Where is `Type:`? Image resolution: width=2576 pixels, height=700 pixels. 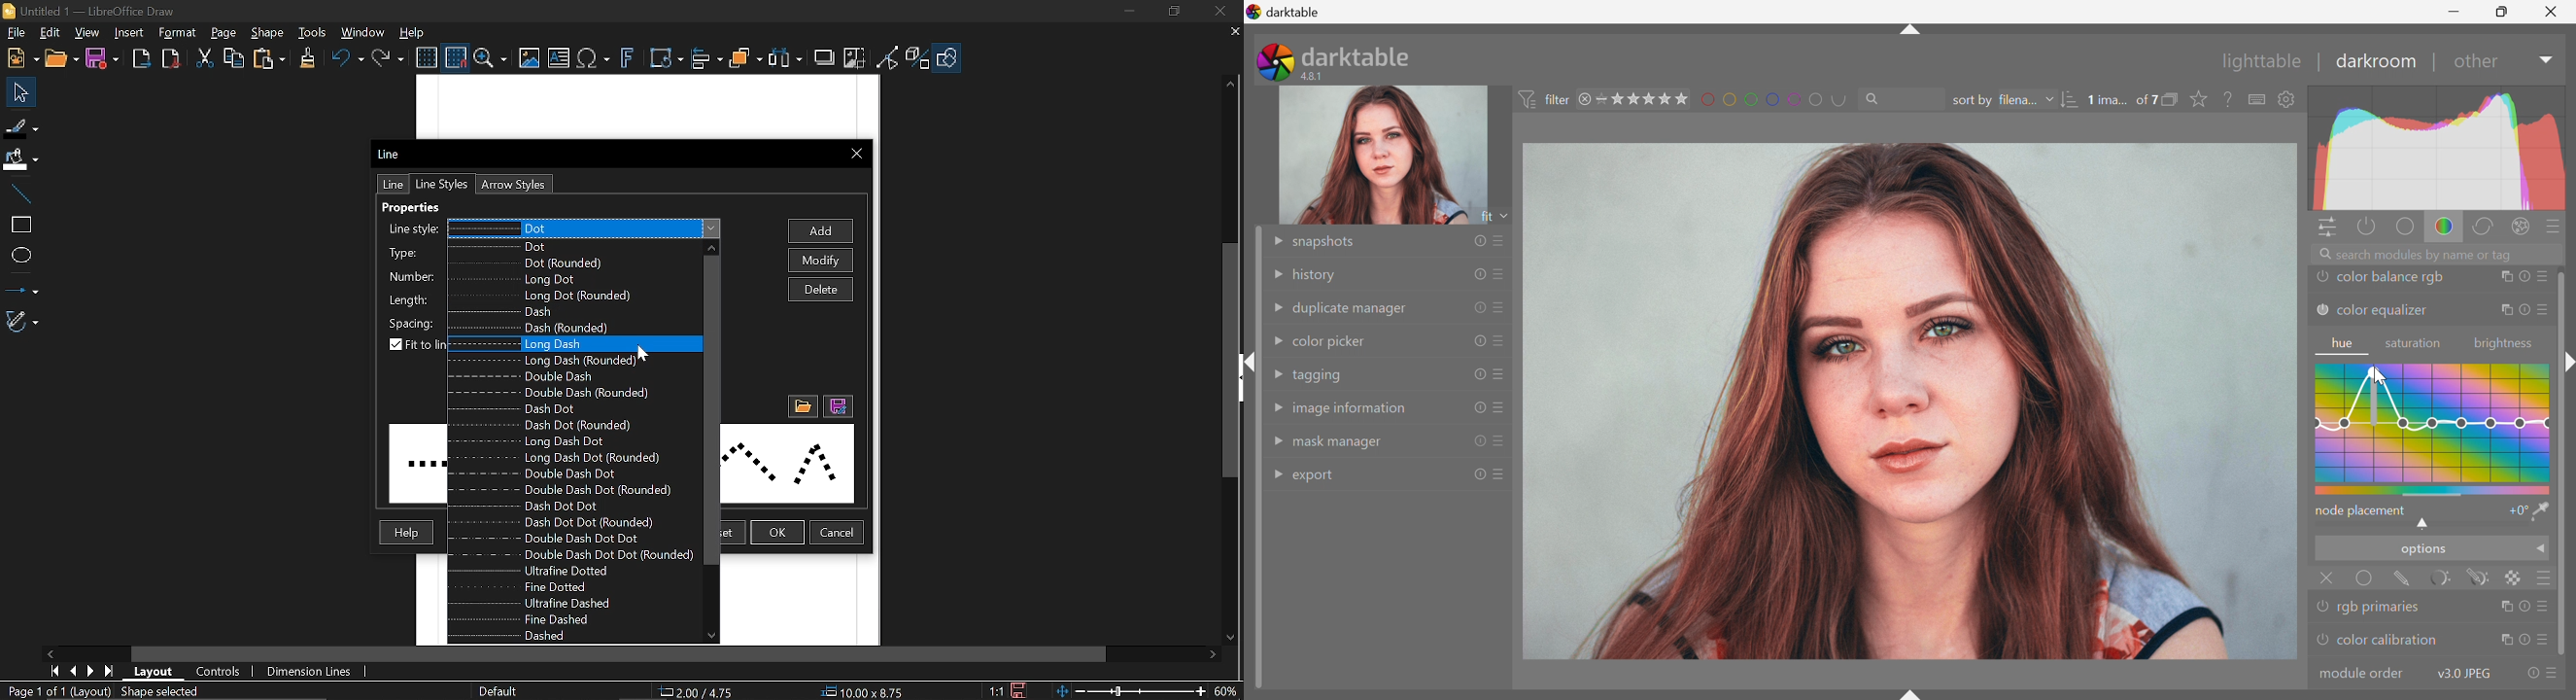 Type: is located at coordinates (405, 253).